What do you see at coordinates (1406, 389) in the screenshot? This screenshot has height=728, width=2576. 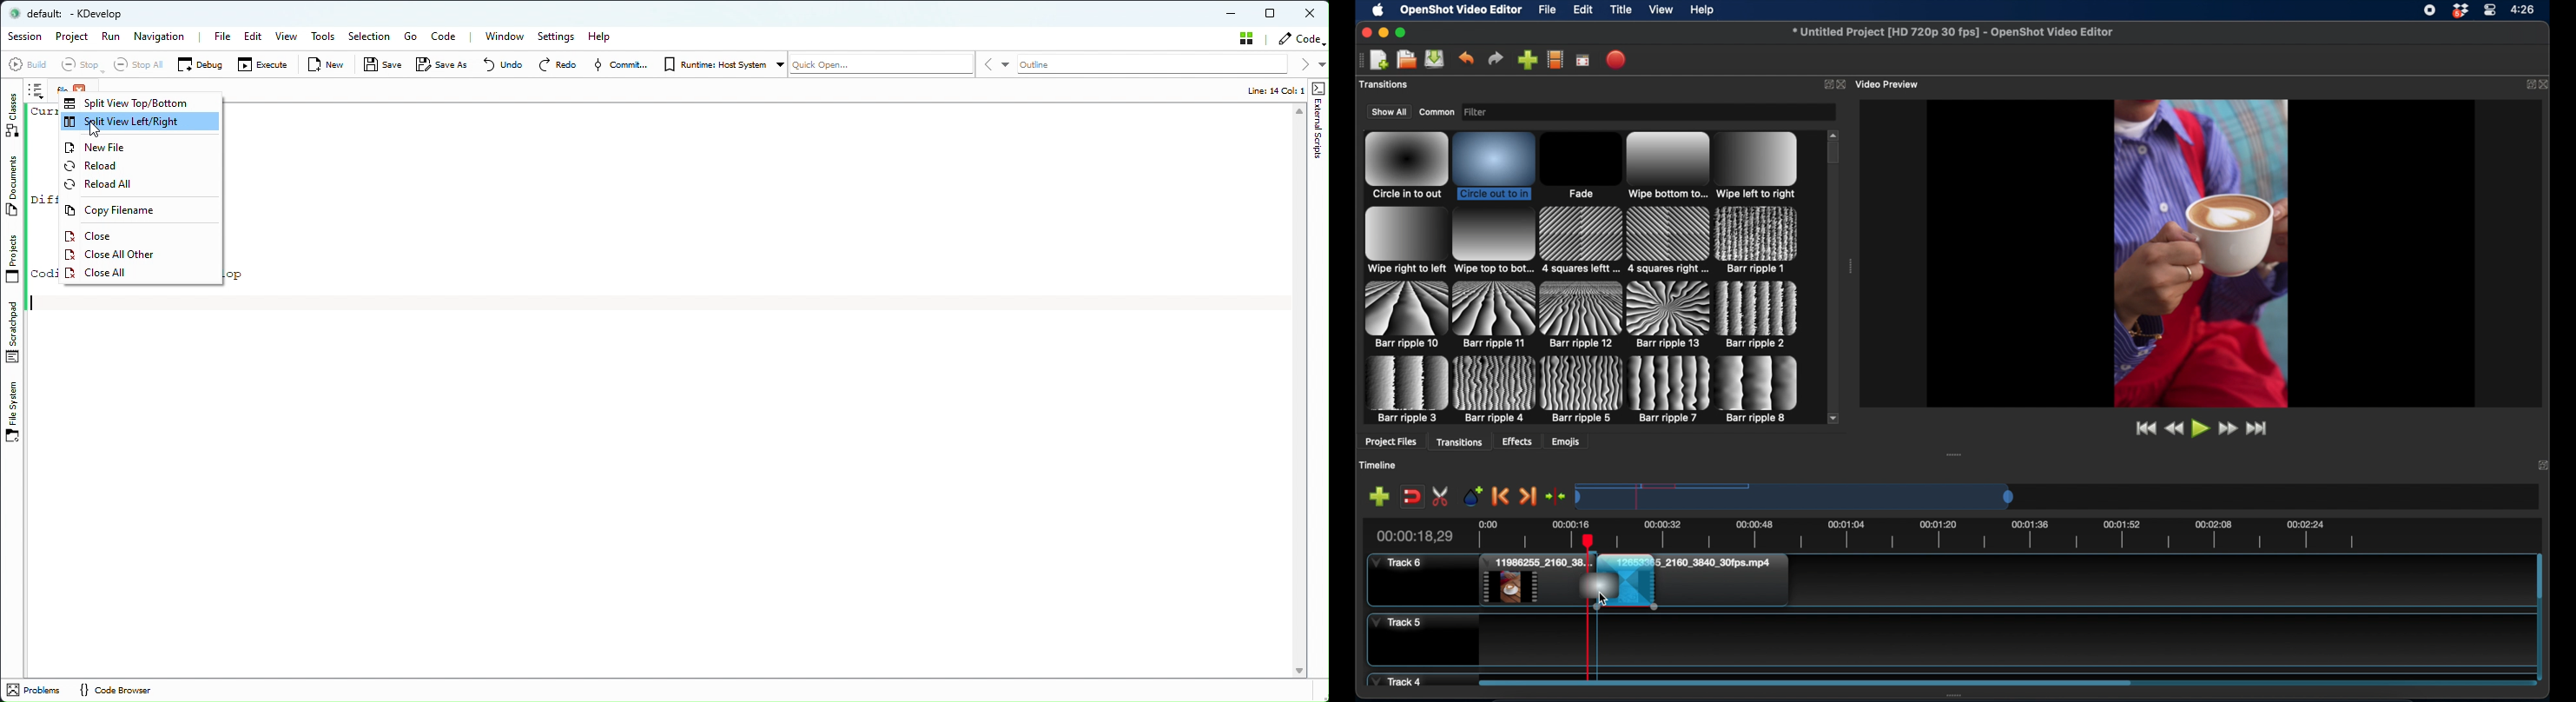 I see `transition` at bounding box center [1406, 389].